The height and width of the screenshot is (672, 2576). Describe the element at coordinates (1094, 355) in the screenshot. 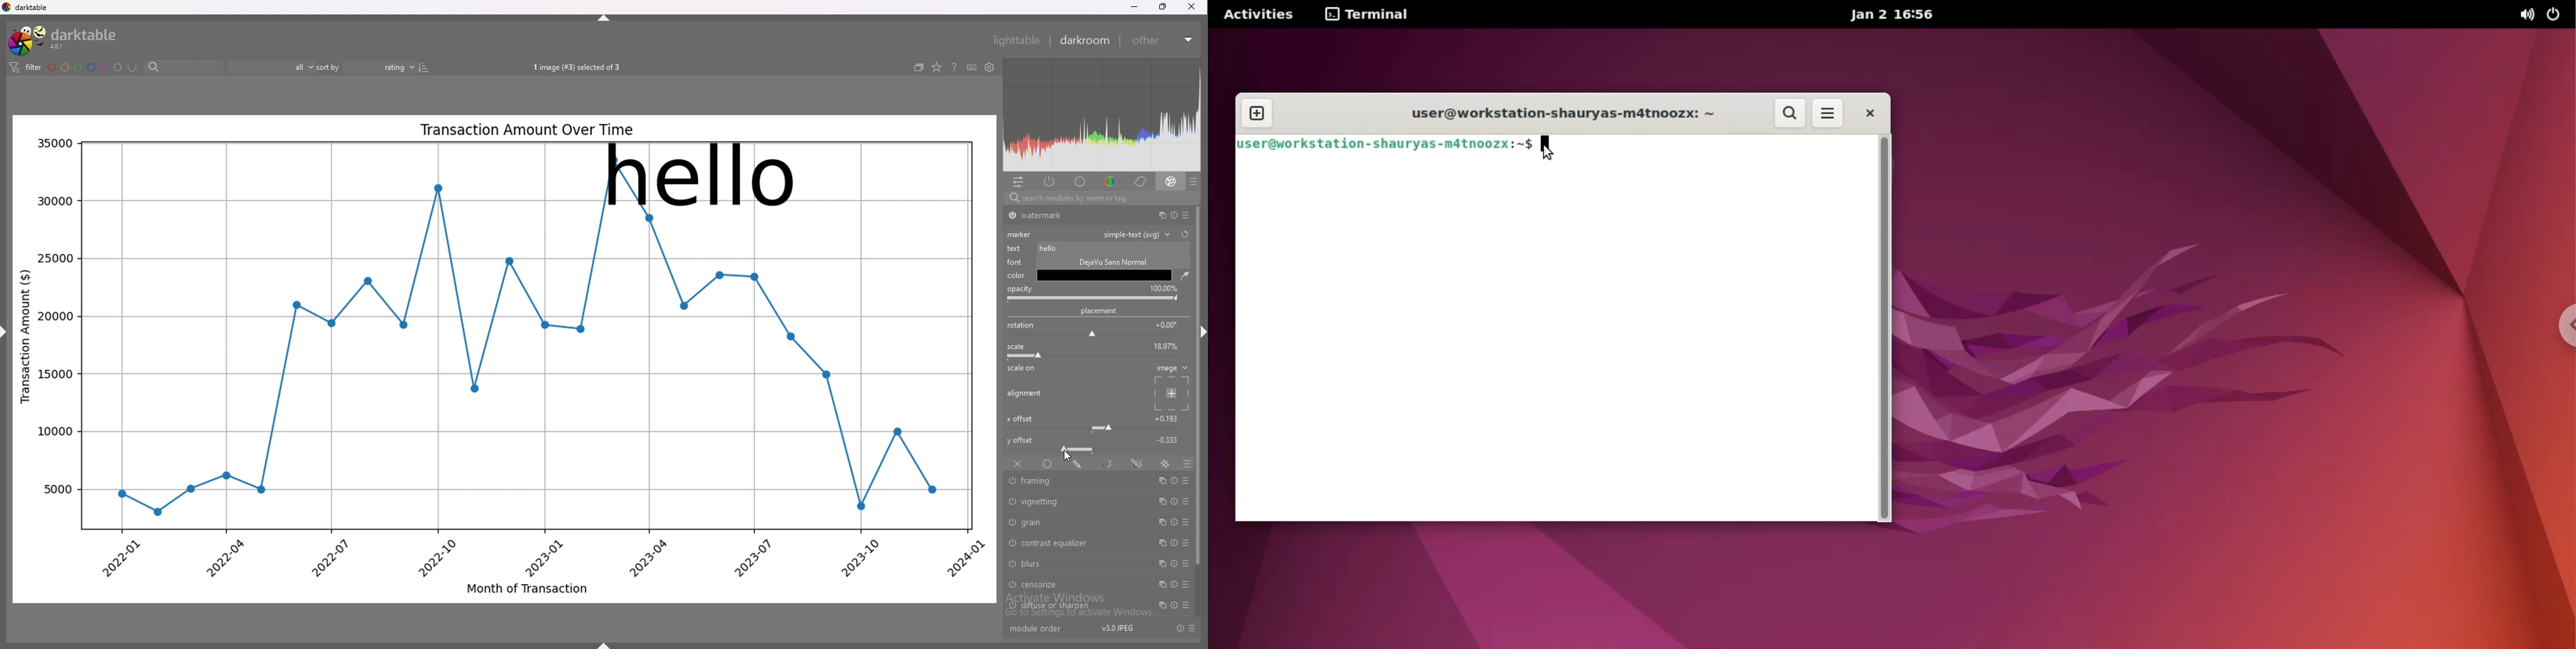

I see `scale bar` at that location.